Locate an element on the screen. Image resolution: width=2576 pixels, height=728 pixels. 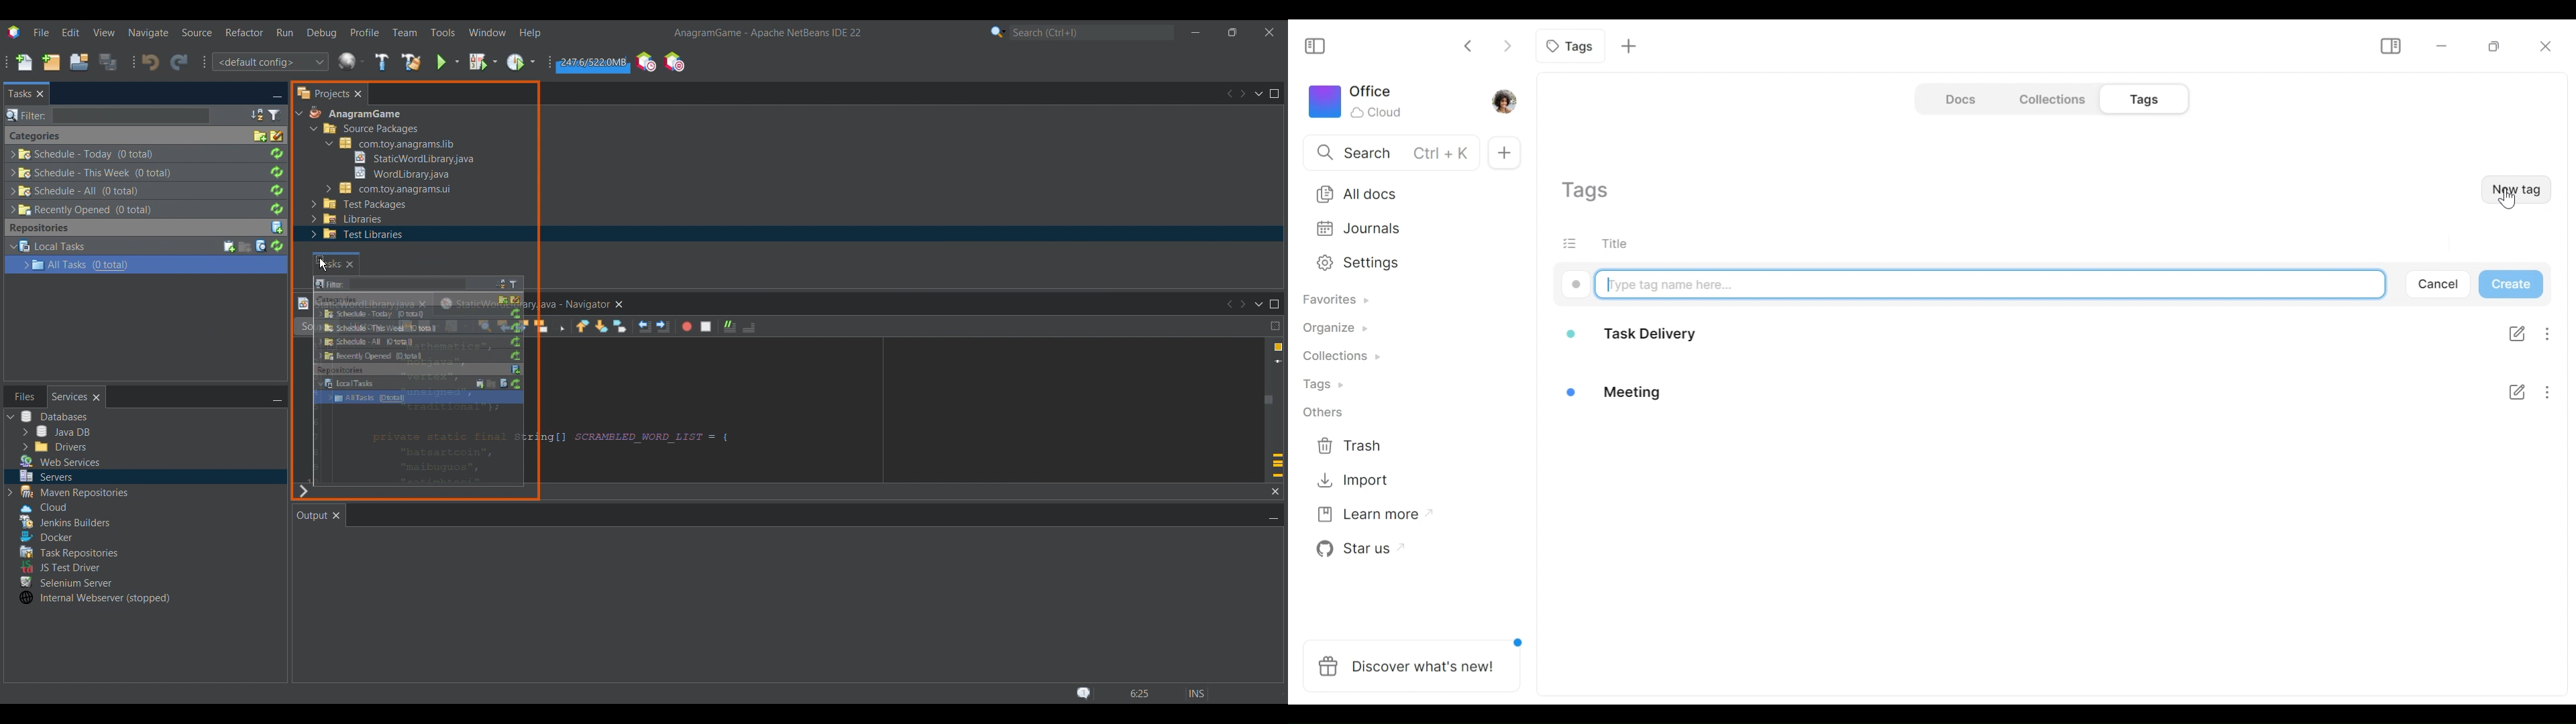
Search task in repository is located at coordinates (261, 246).